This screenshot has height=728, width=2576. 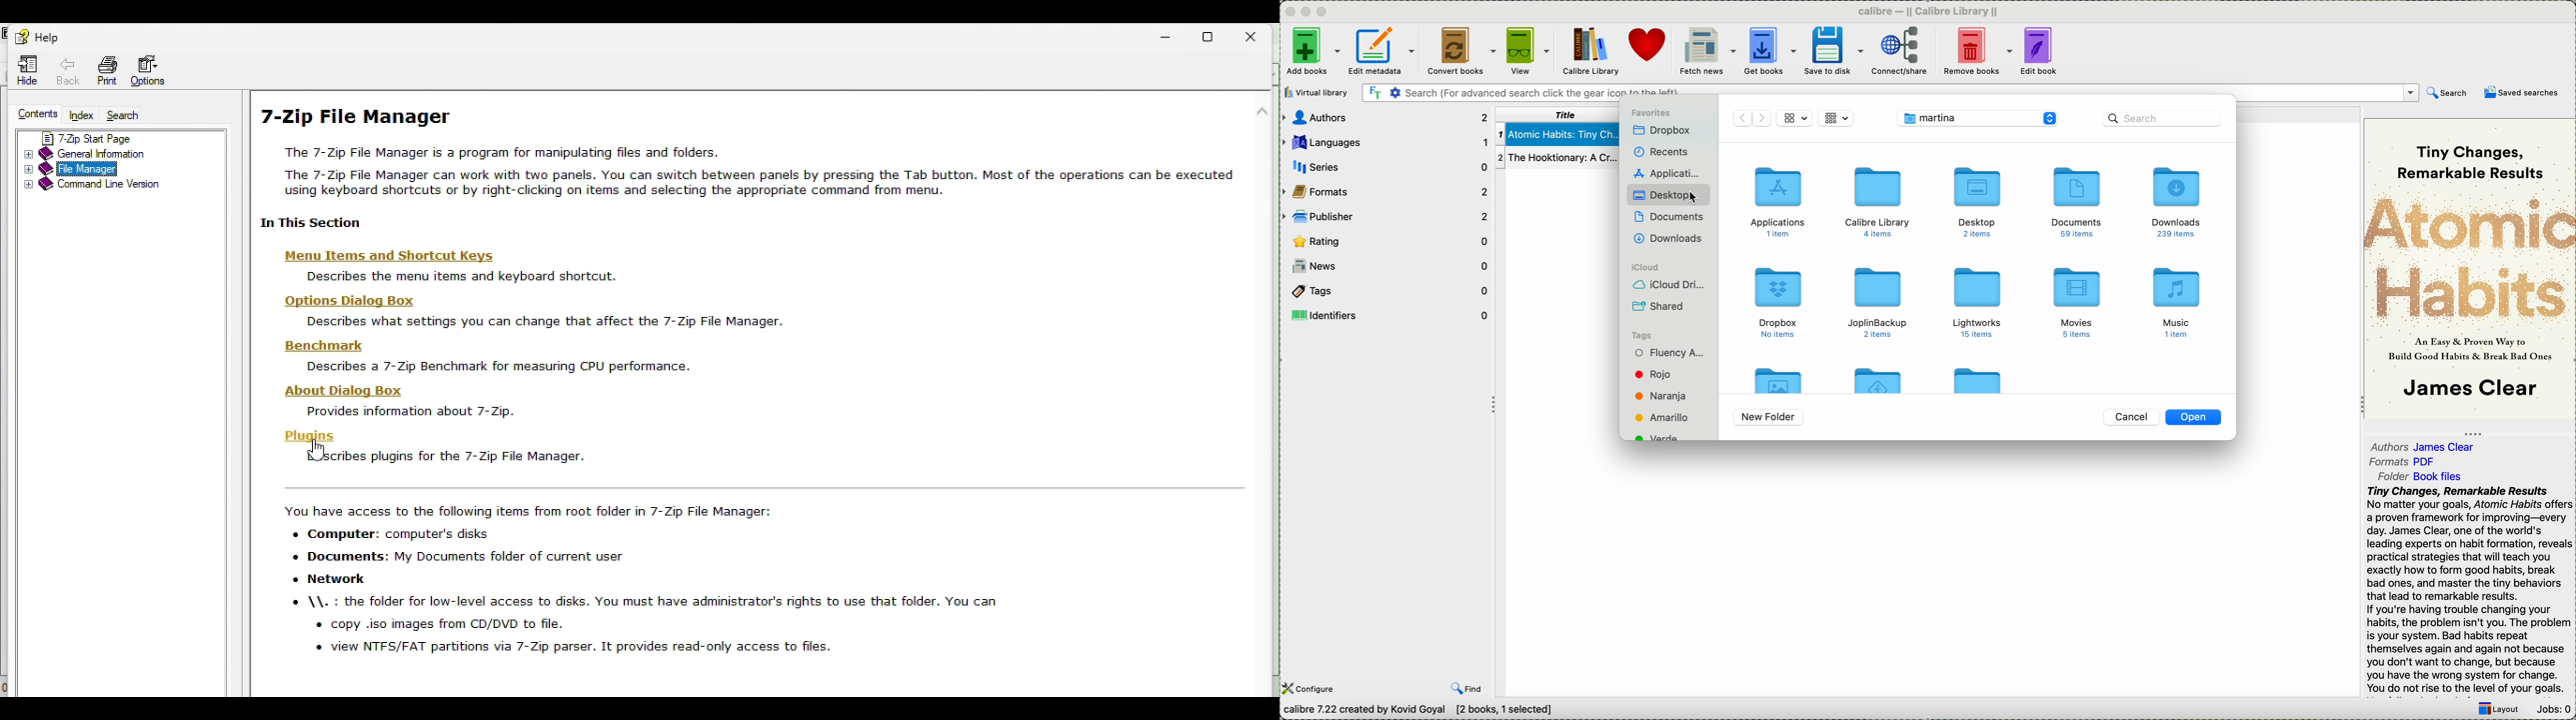 What do you see at coordinates (1387, 191) in the screenshot?
I see `formats` at bounding box center [1387, 191].